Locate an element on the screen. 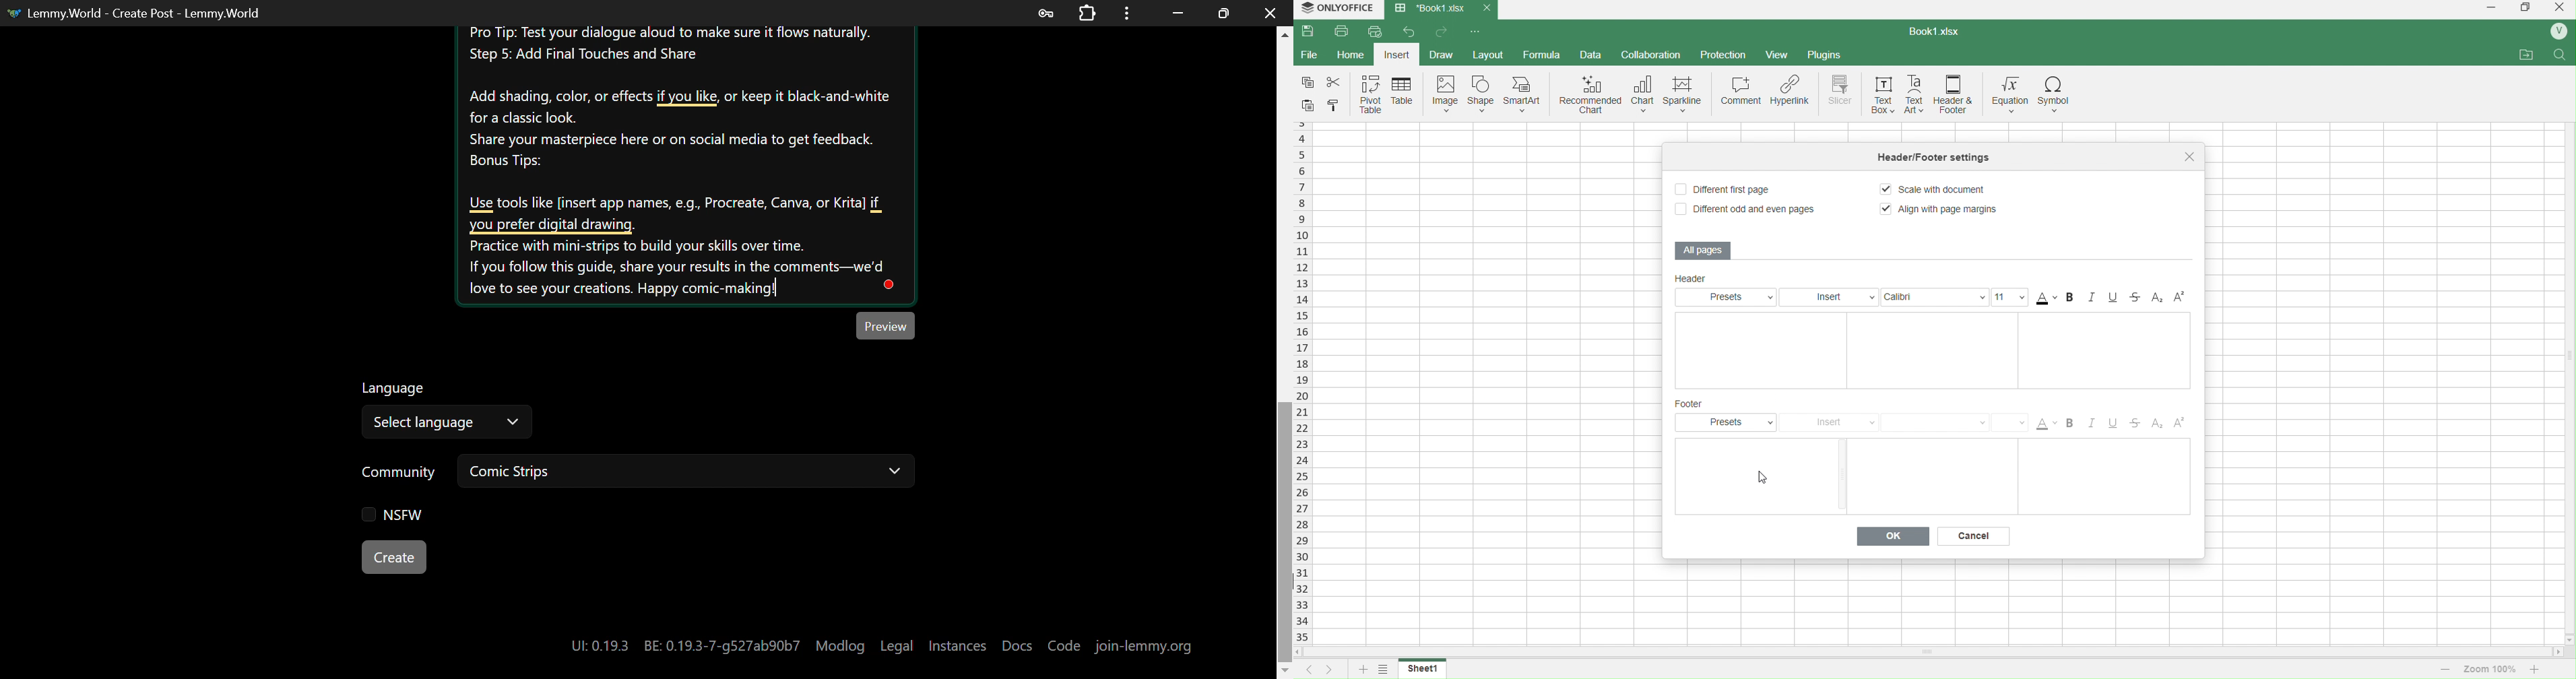  Text Boxes is located at coordinates (1937, 475).